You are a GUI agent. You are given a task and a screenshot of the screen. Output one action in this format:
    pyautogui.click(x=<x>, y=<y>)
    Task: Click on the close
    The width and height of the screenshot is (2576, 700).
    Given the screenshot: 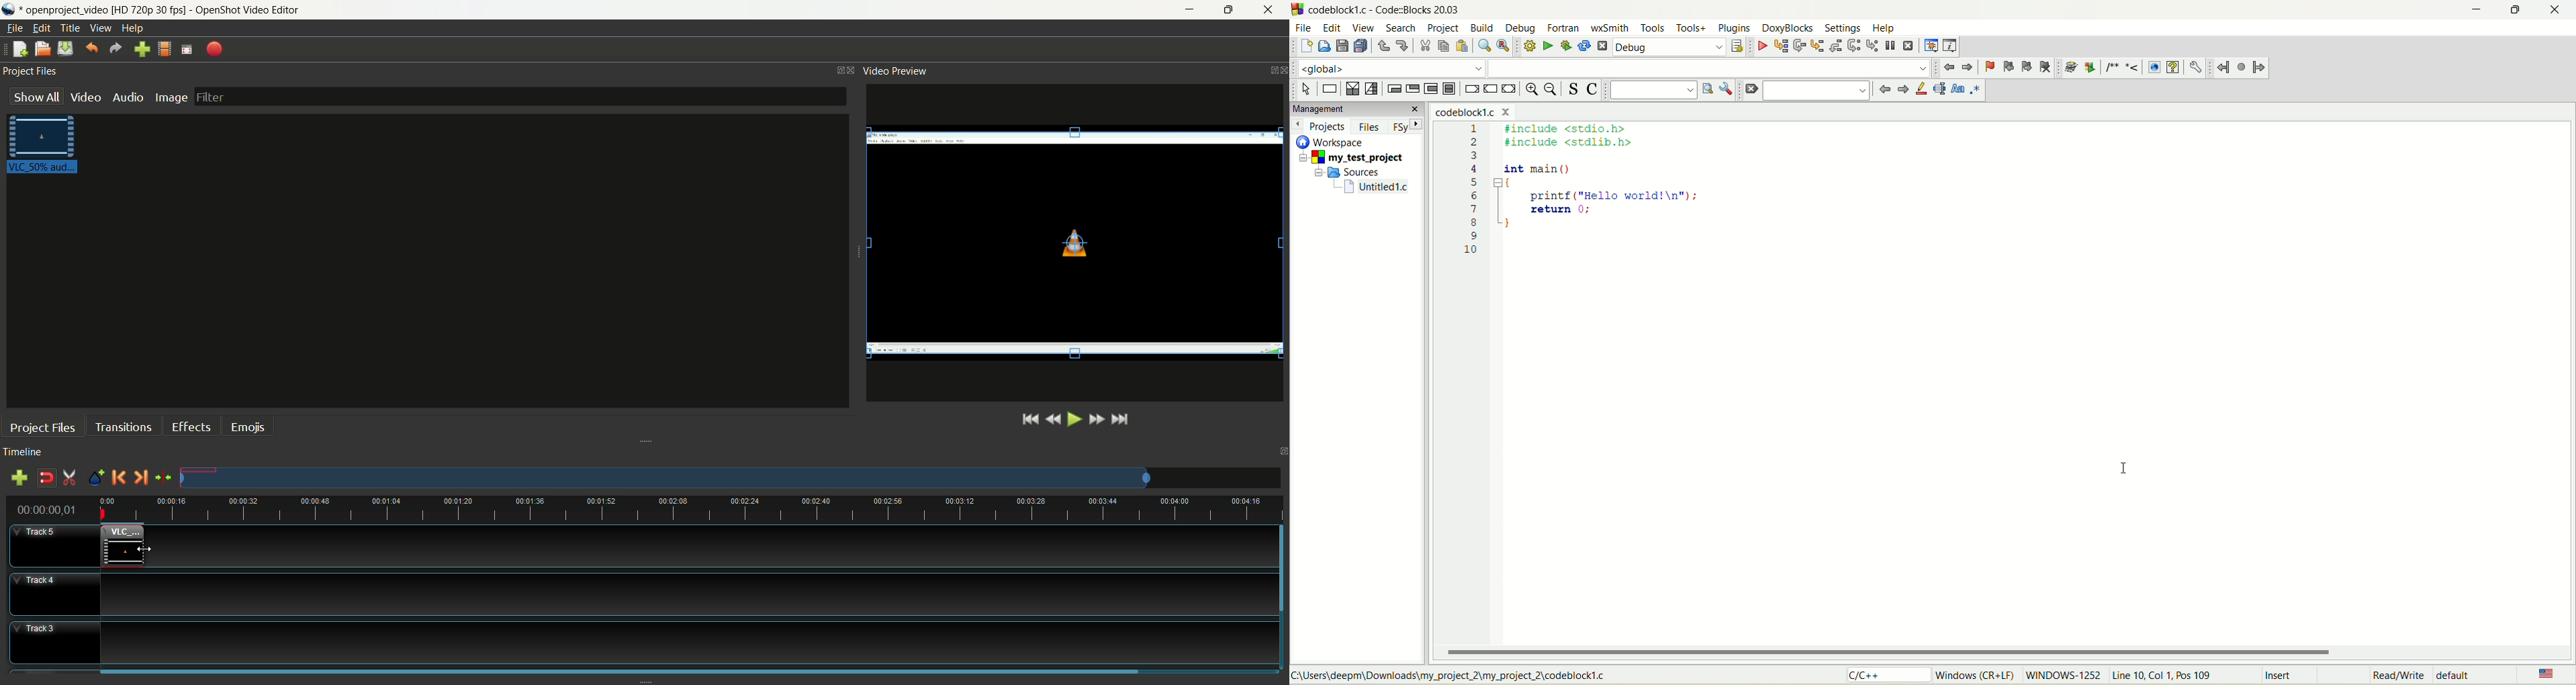 What is the action you would take?
    pyautogui.click(x=2559, y=10)
    